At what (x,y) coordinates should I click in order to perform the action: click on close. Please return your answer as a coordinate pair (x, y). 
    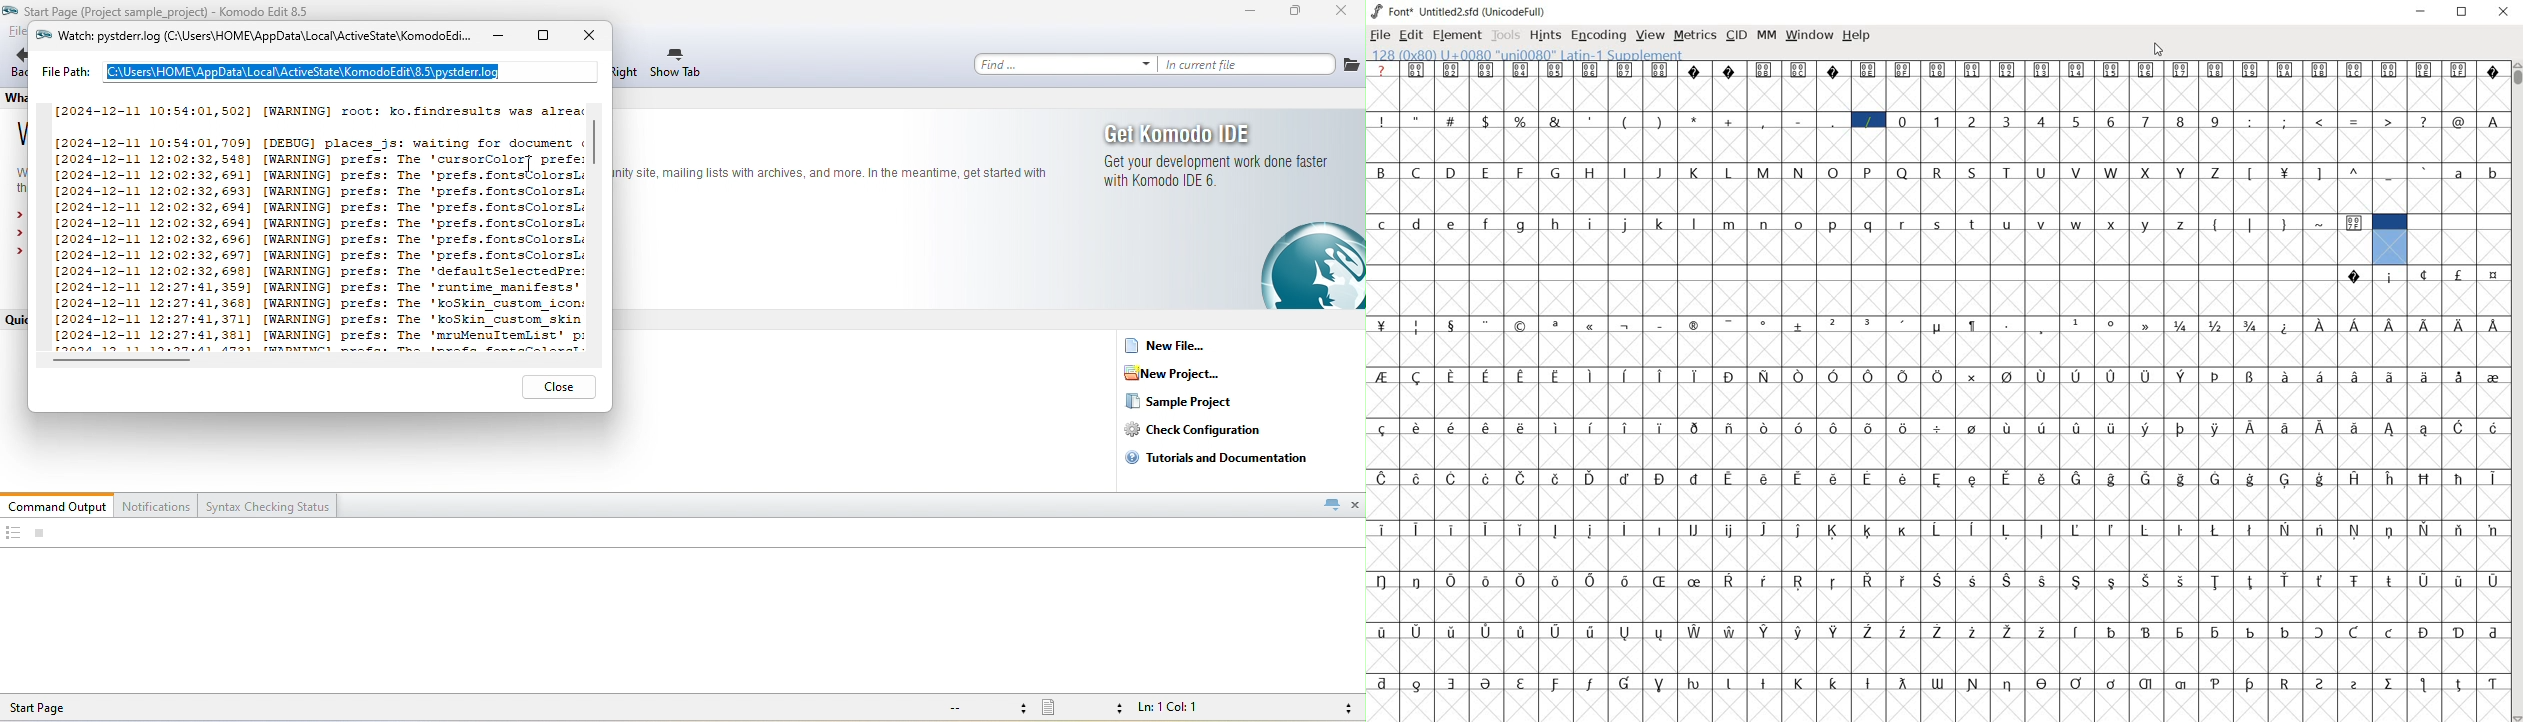
    Looking at the image, I should click on (1343, 13).